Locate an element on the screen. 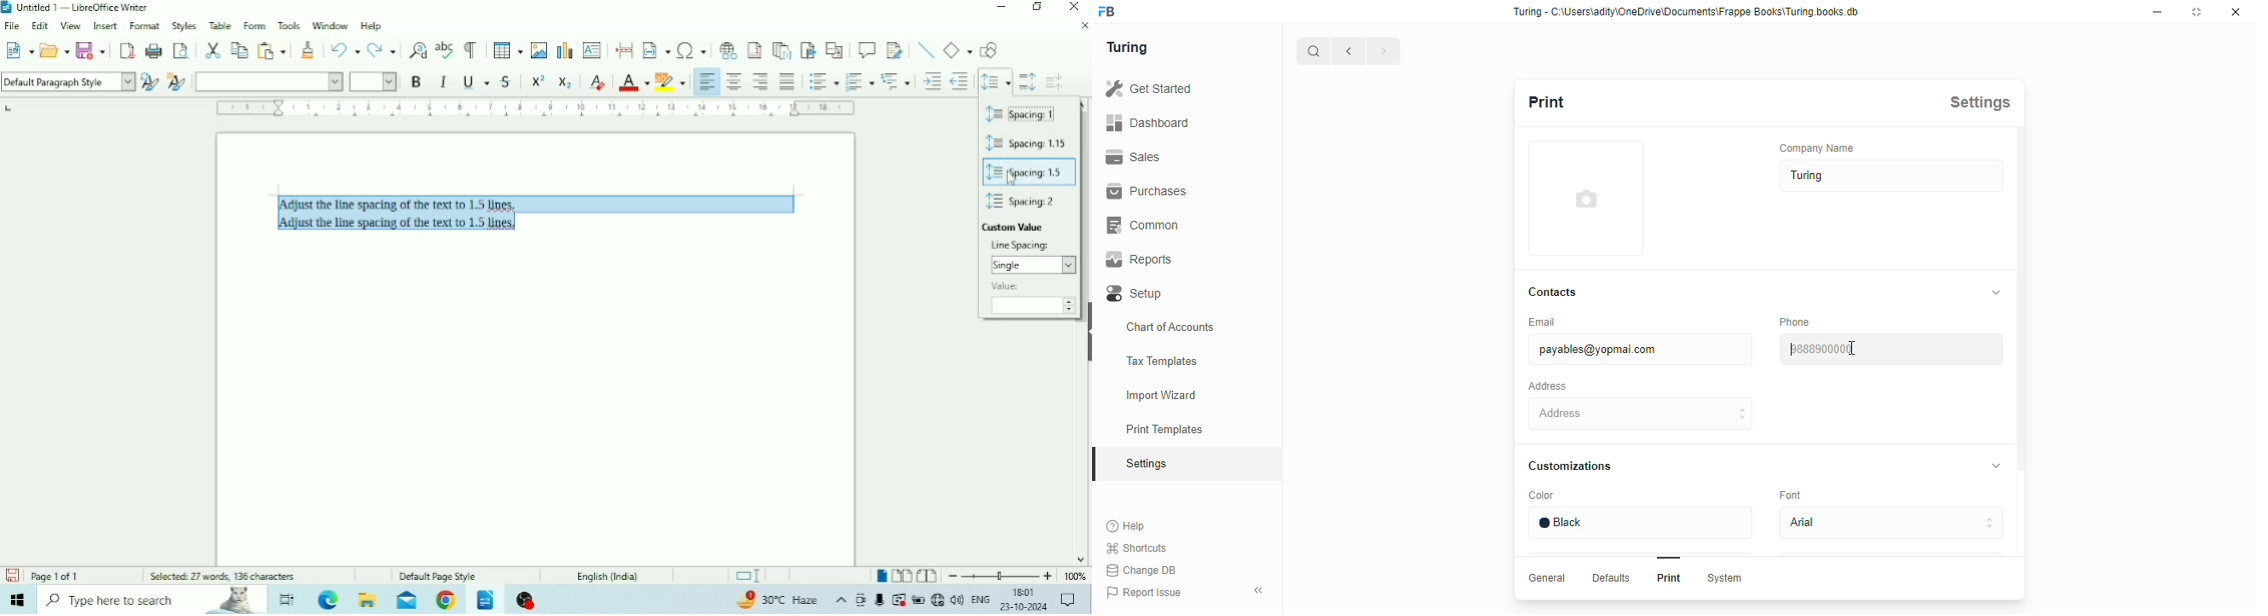  Report Issue is located at coordinates (1146, 593).